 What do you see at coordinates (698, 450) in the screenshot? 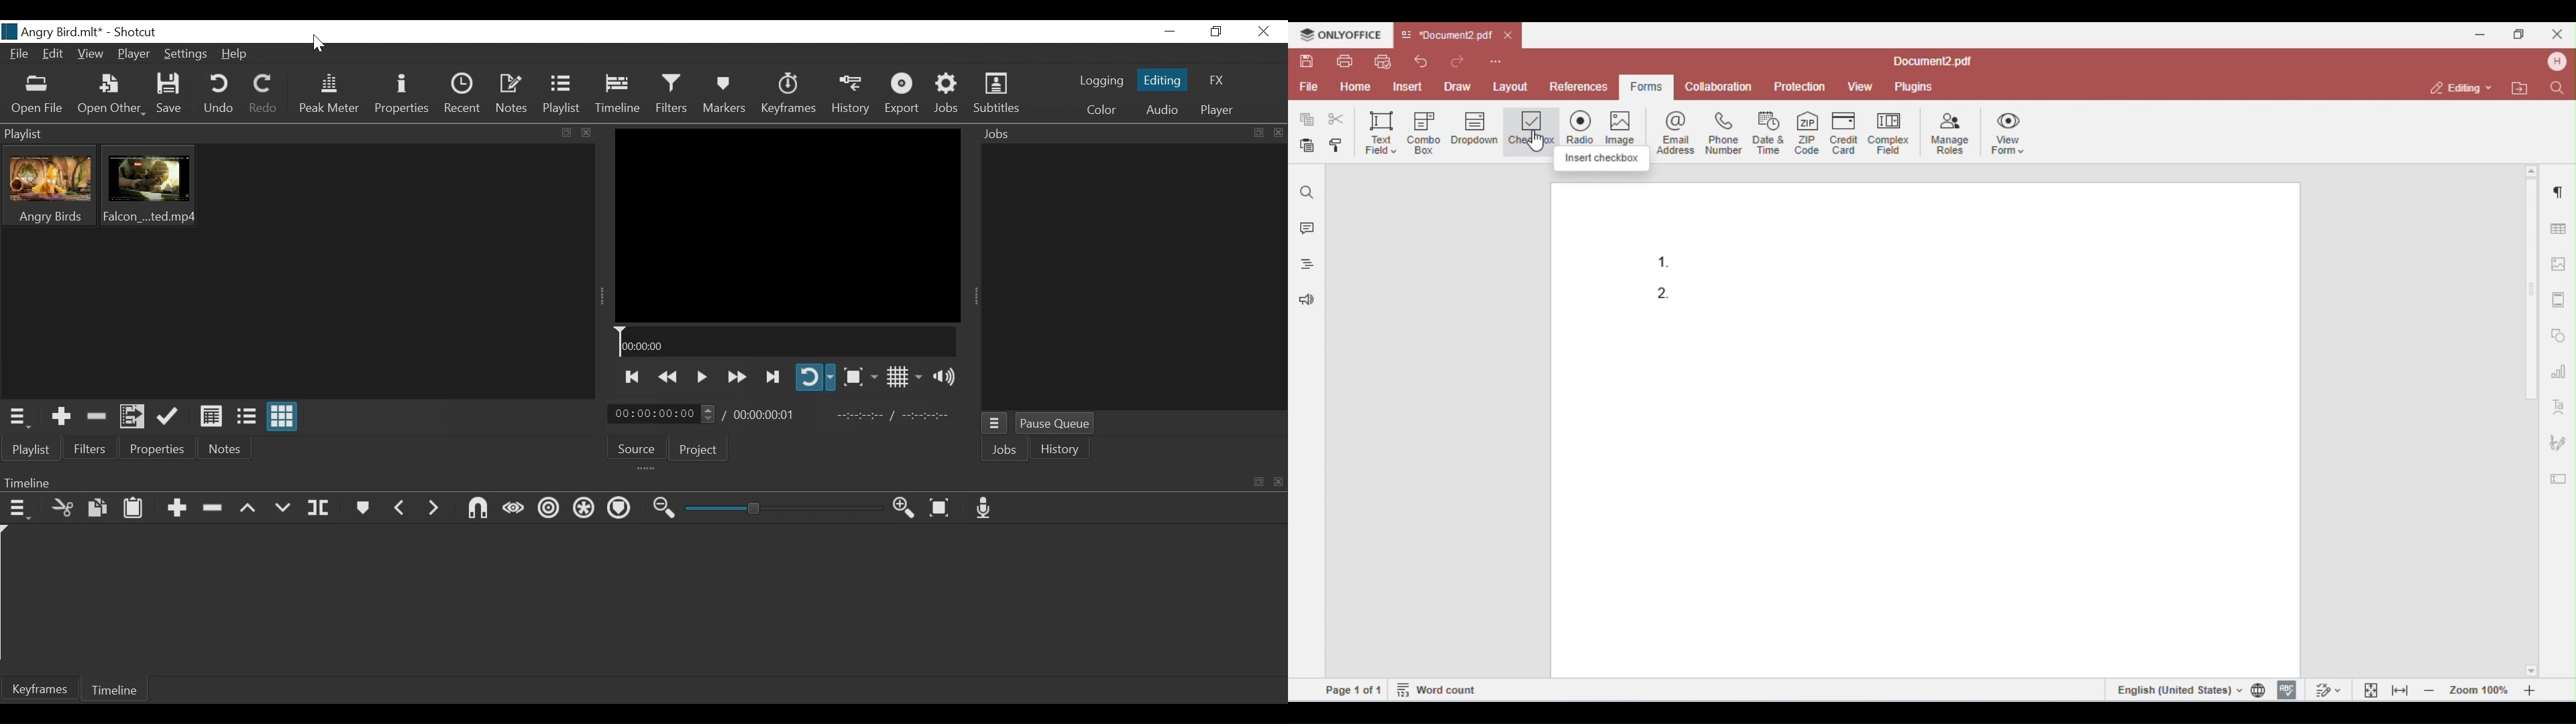
I see `Project` at bounding box center [698, 450].